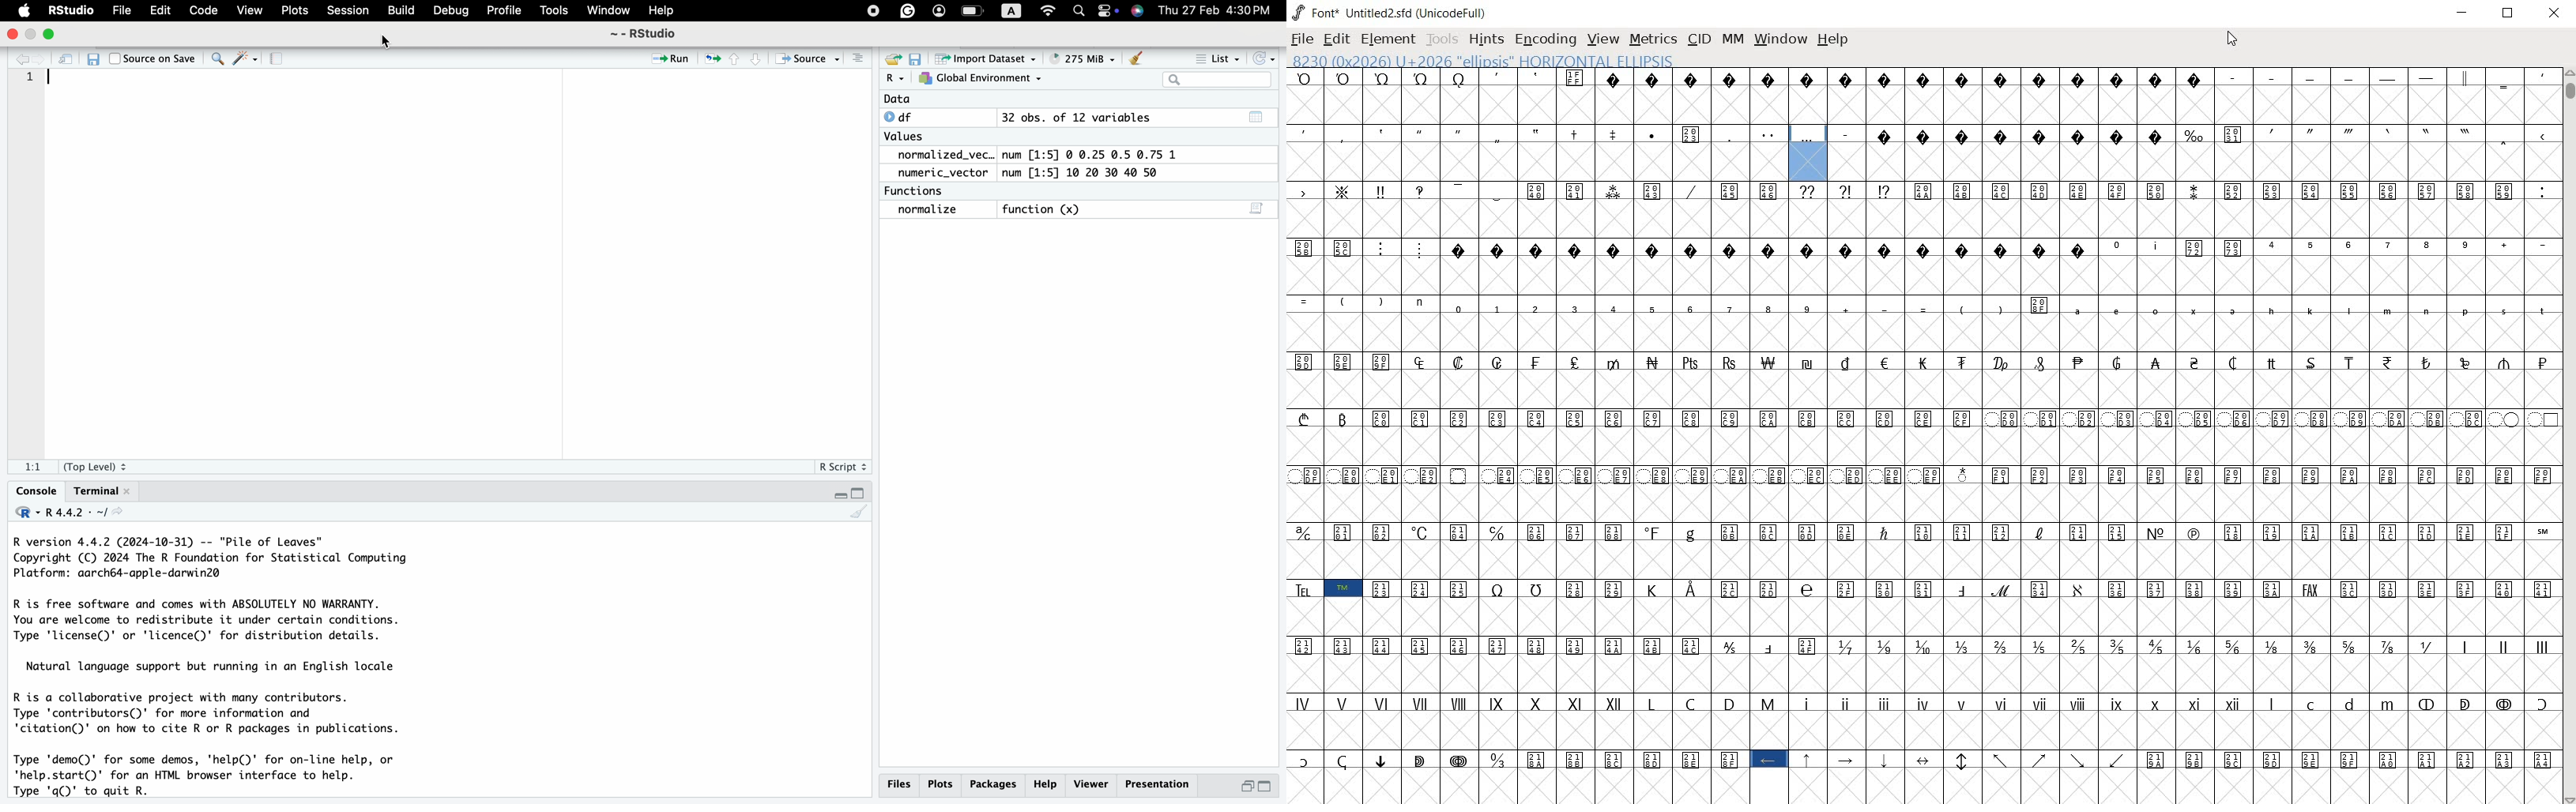 Image resolution: width=2576 pixels, height=812 pixels. Describe the element at coordinates (907, 117) in the screenshot. I see `df` at that location.